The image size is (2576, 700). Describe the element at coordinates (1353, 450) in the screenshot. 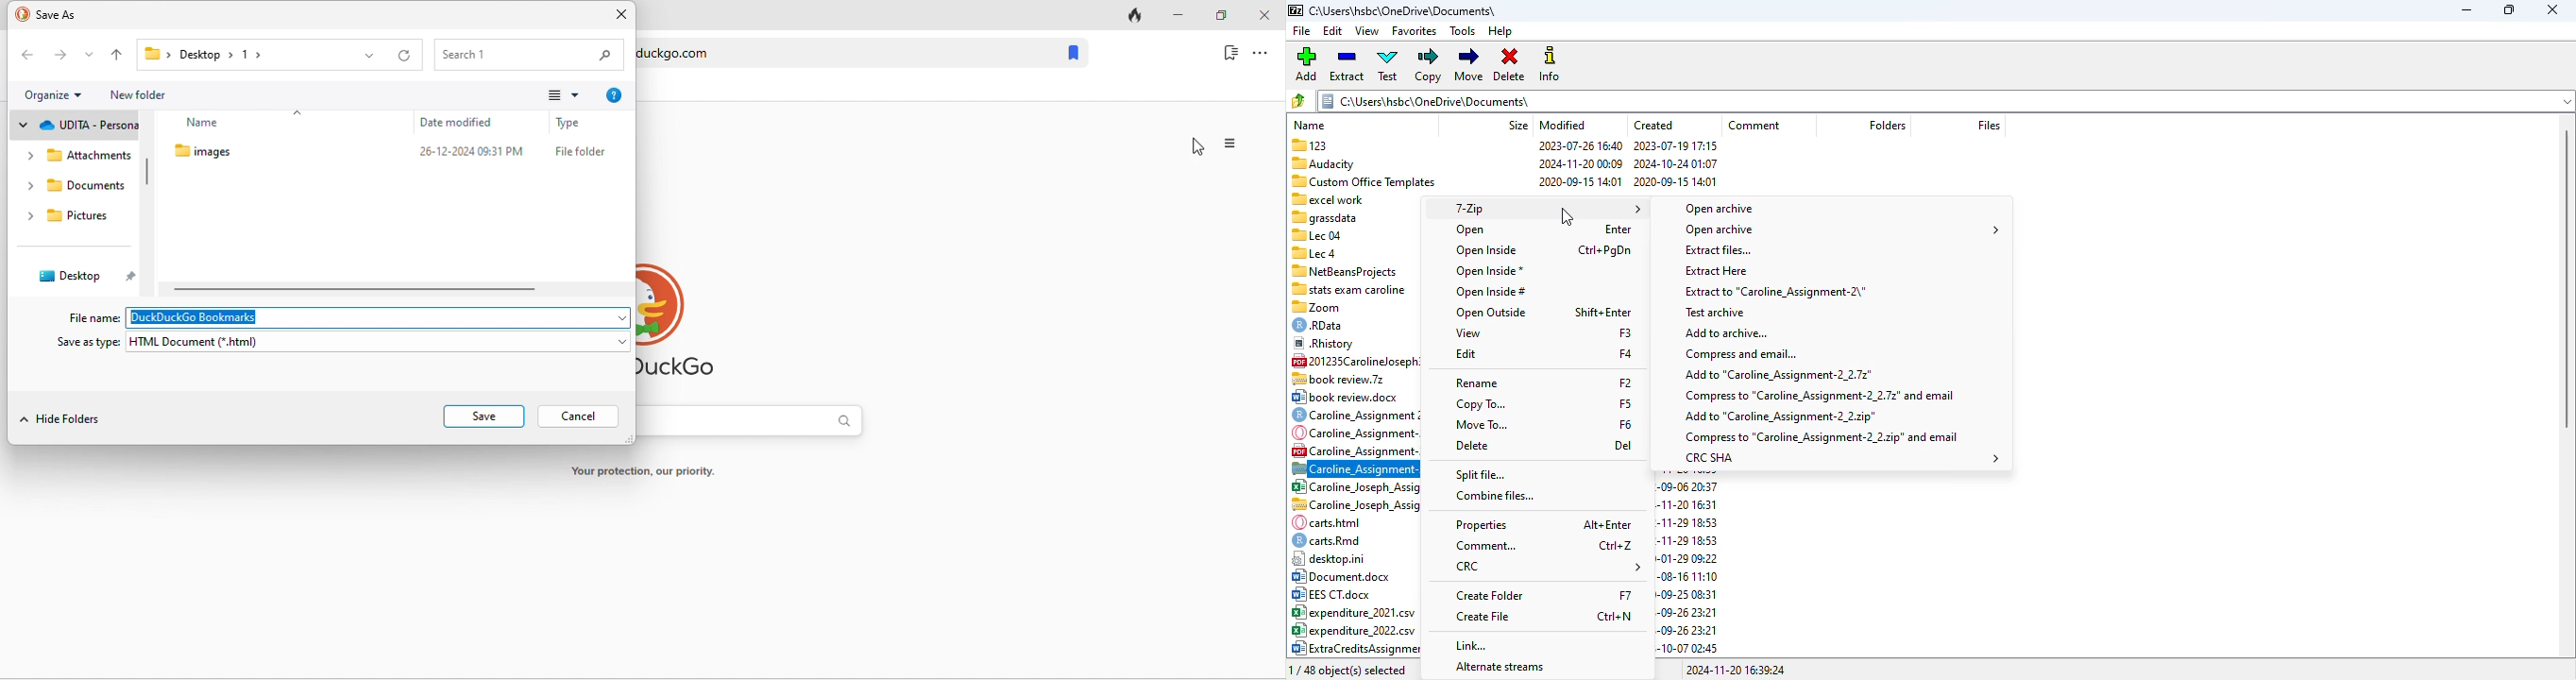

I see ` Caroline _Assignment-2.... 196542 2023-10-06 15:41 2023-10-06 15:41` at that location.